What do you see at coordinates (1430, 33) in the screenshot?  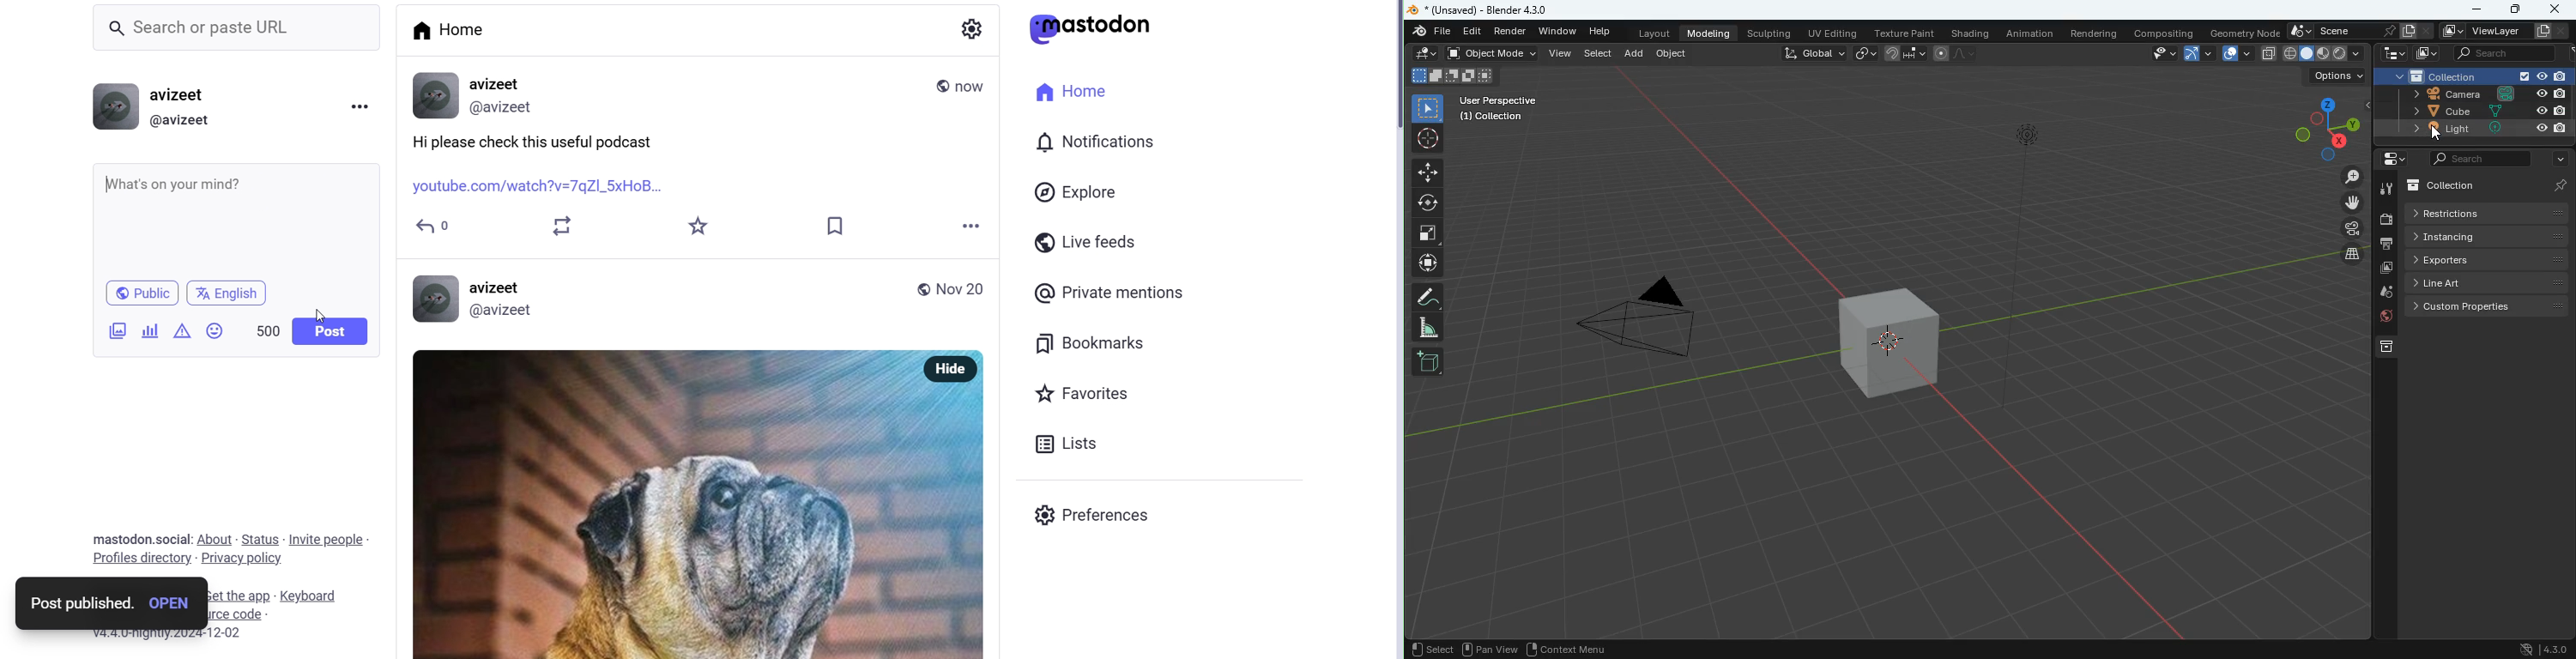 I see `file` at bounding box center [1430, 33].